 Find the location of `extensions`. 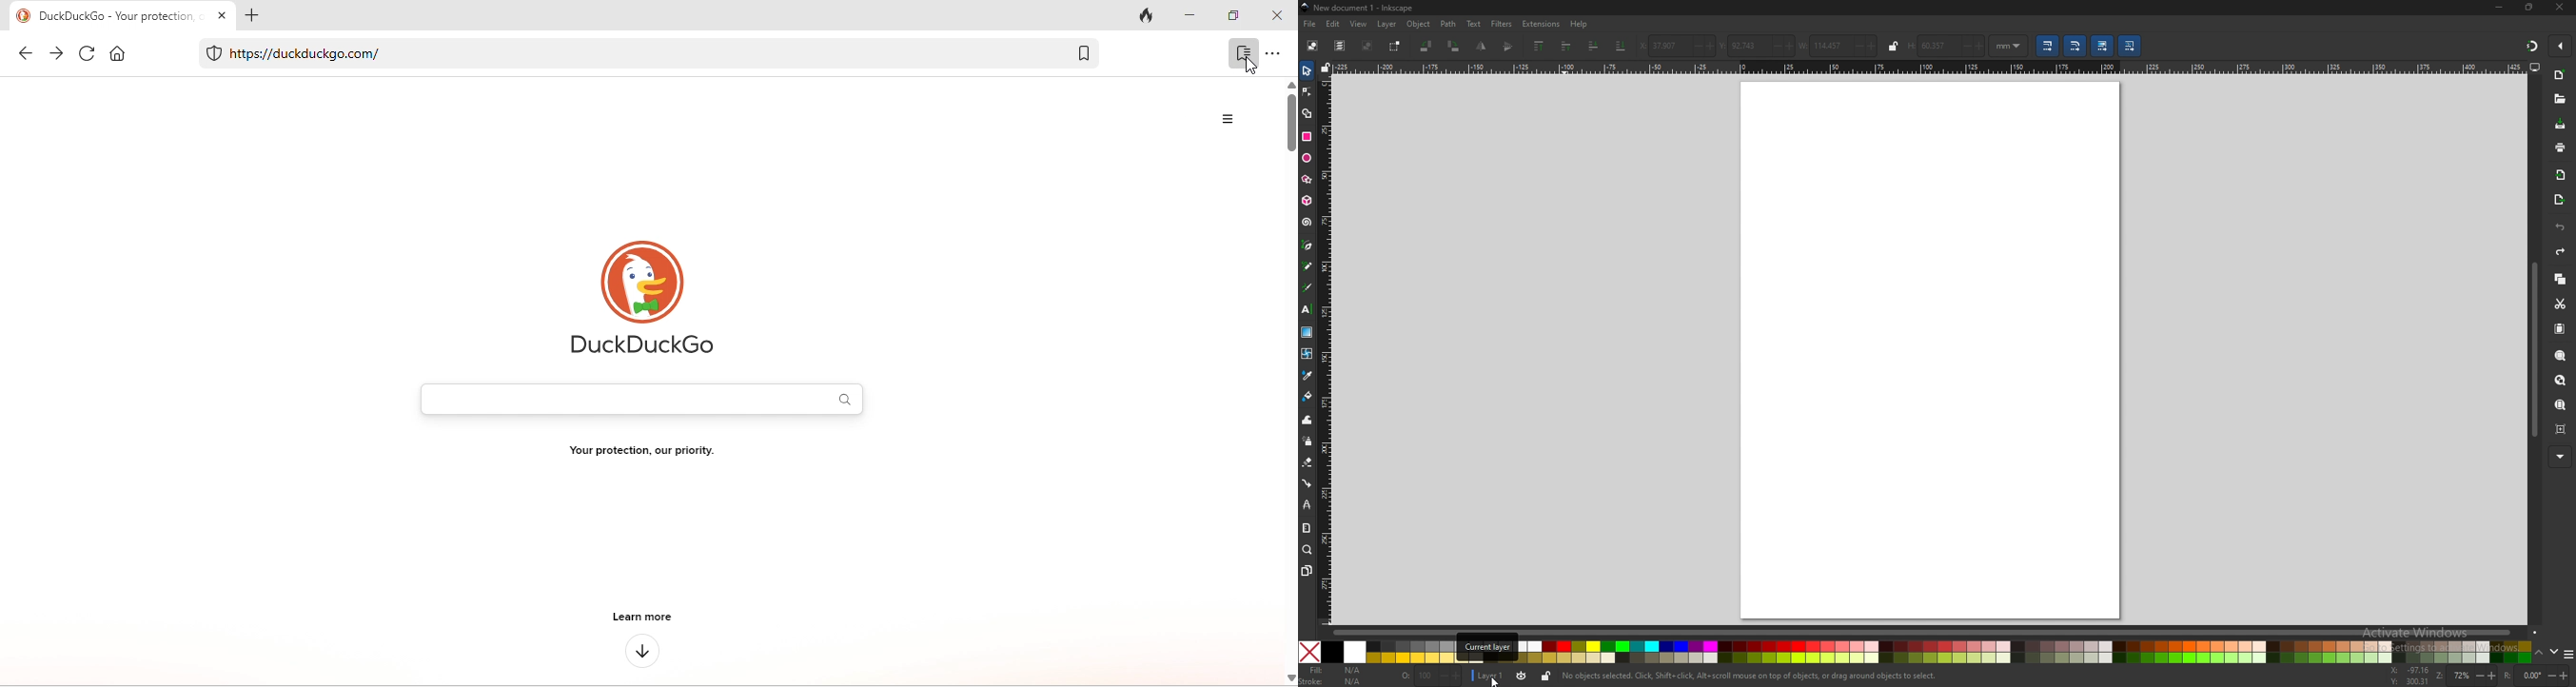

extensions is located at coordinates (1541, 23).